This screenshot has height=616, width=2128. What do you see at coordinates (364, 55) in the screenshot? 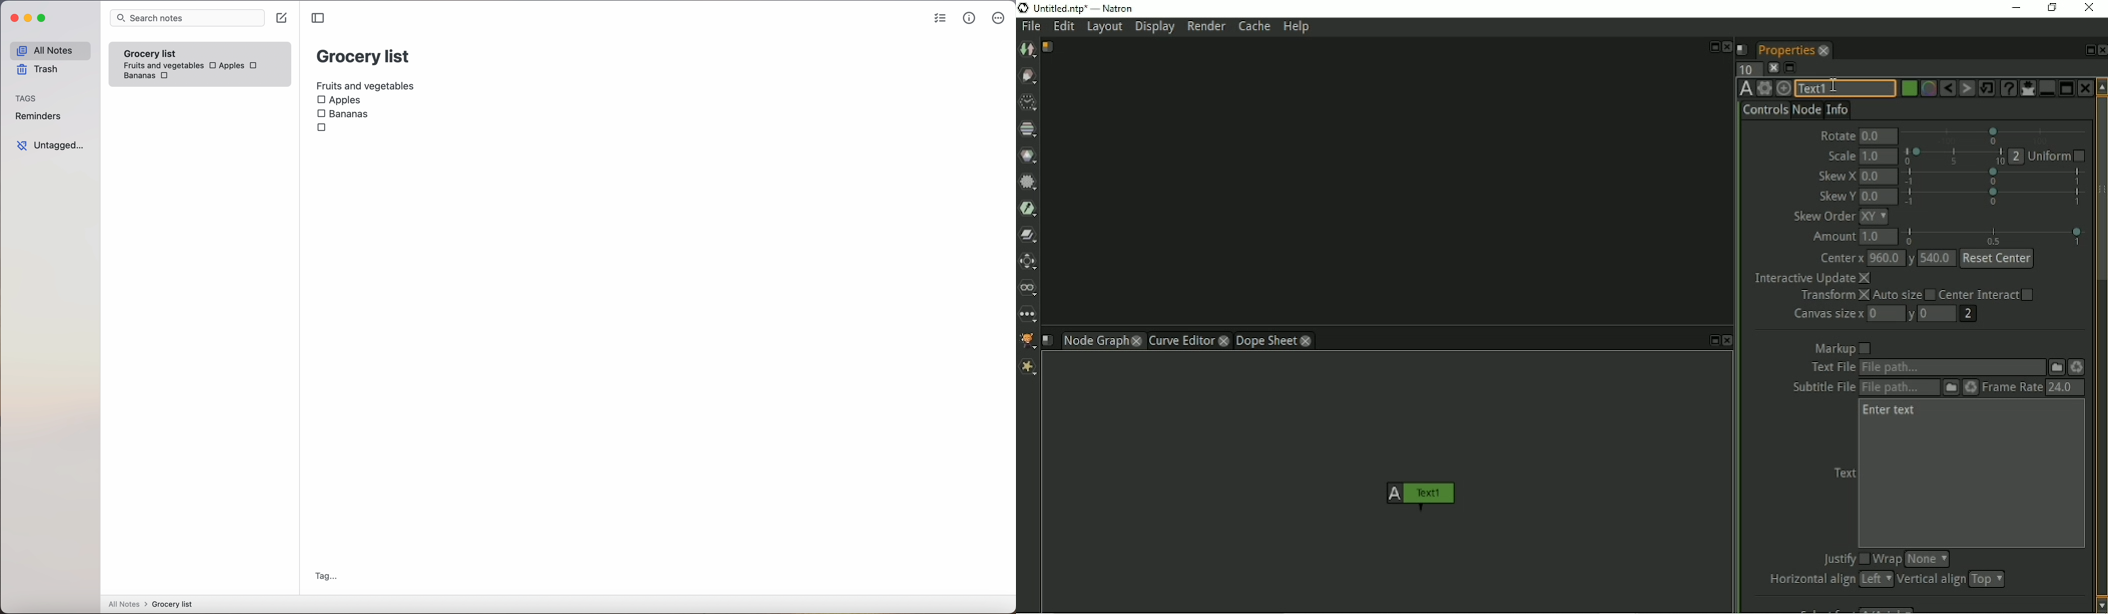
I see `grocery list` at bounding box center [364, 55].